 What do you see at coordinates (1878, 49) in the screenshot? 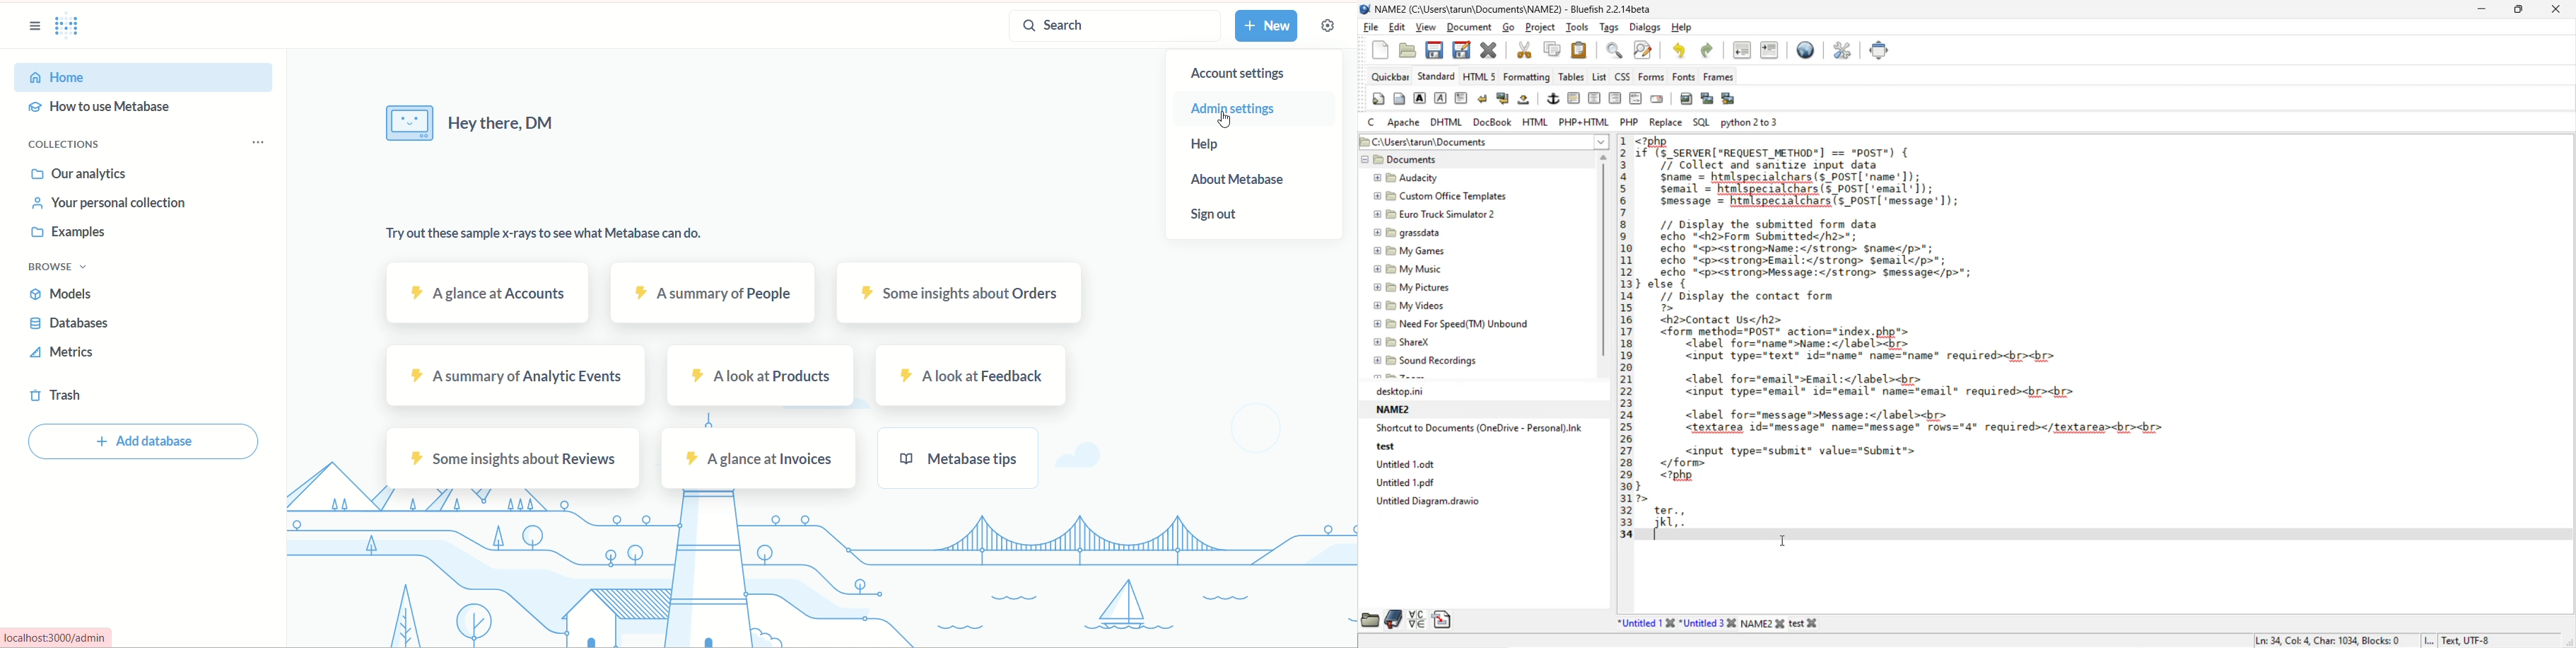
I see `fullscreen` at bounding box center [1878, 49].